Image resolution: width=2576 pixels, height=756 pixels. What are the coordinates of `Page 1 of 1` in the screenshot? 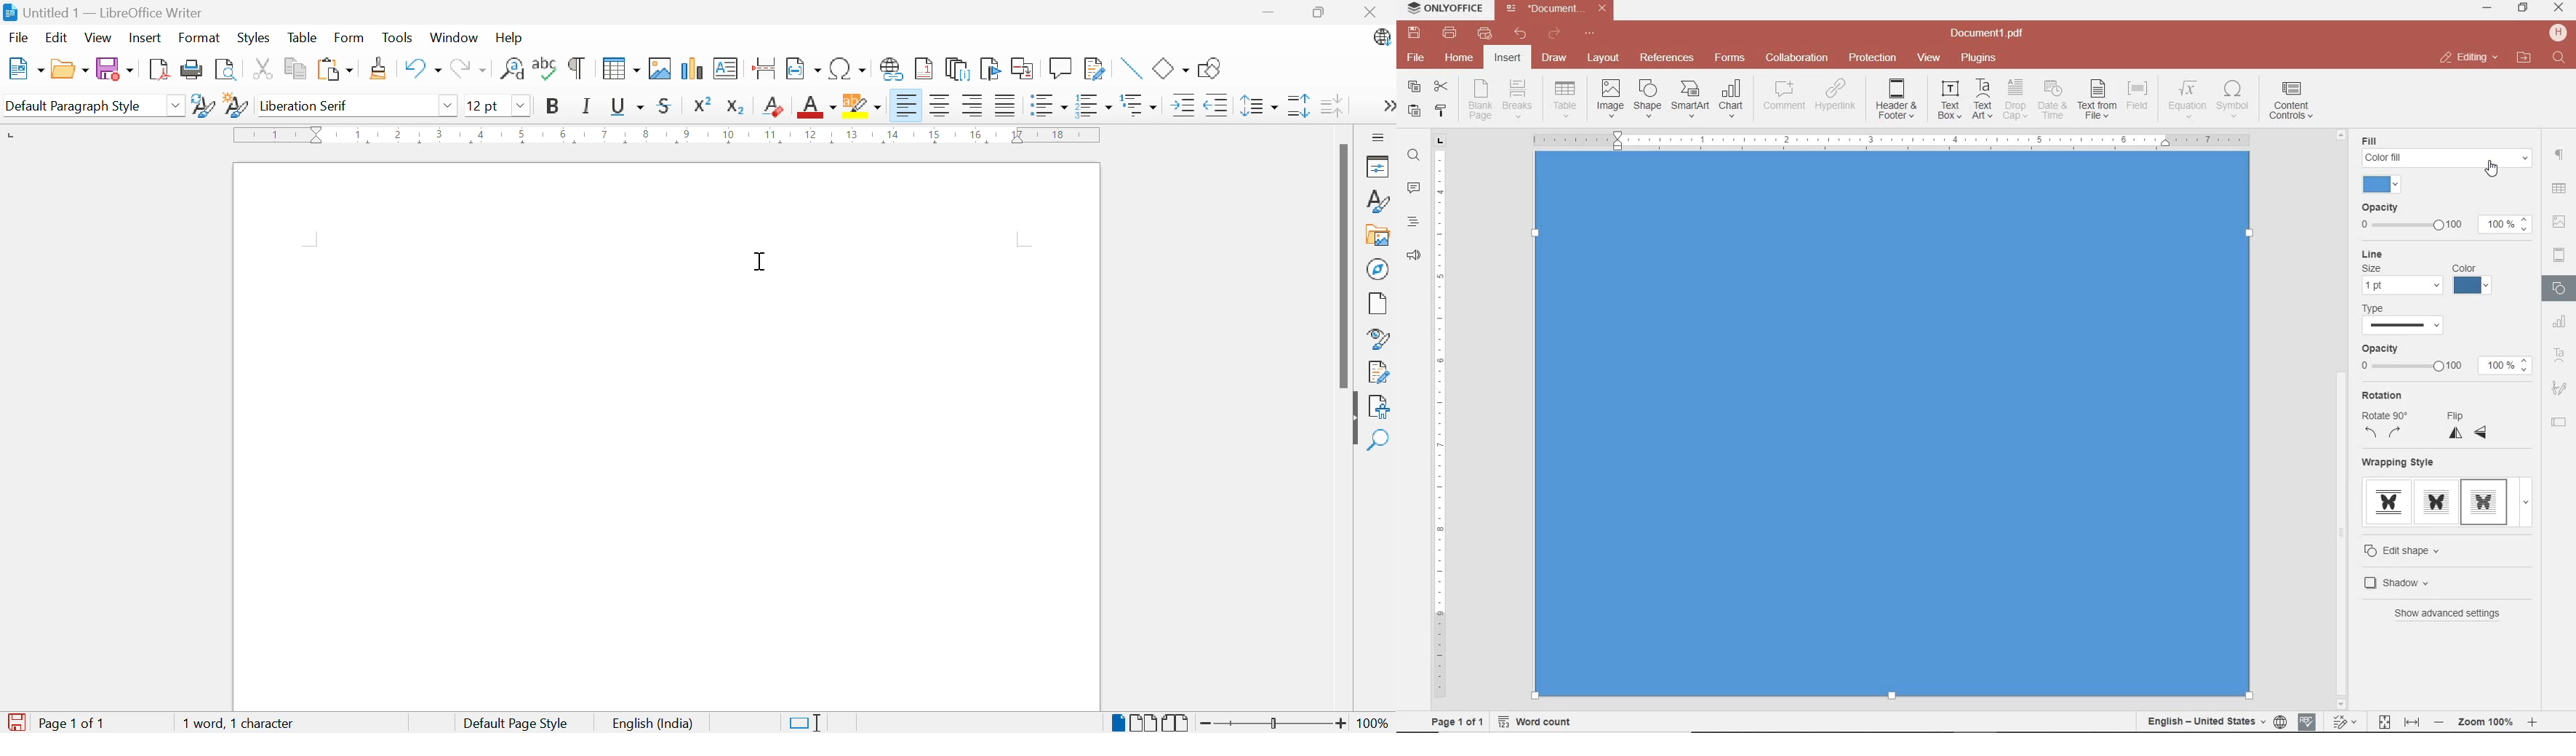 It's located at (76, 723).